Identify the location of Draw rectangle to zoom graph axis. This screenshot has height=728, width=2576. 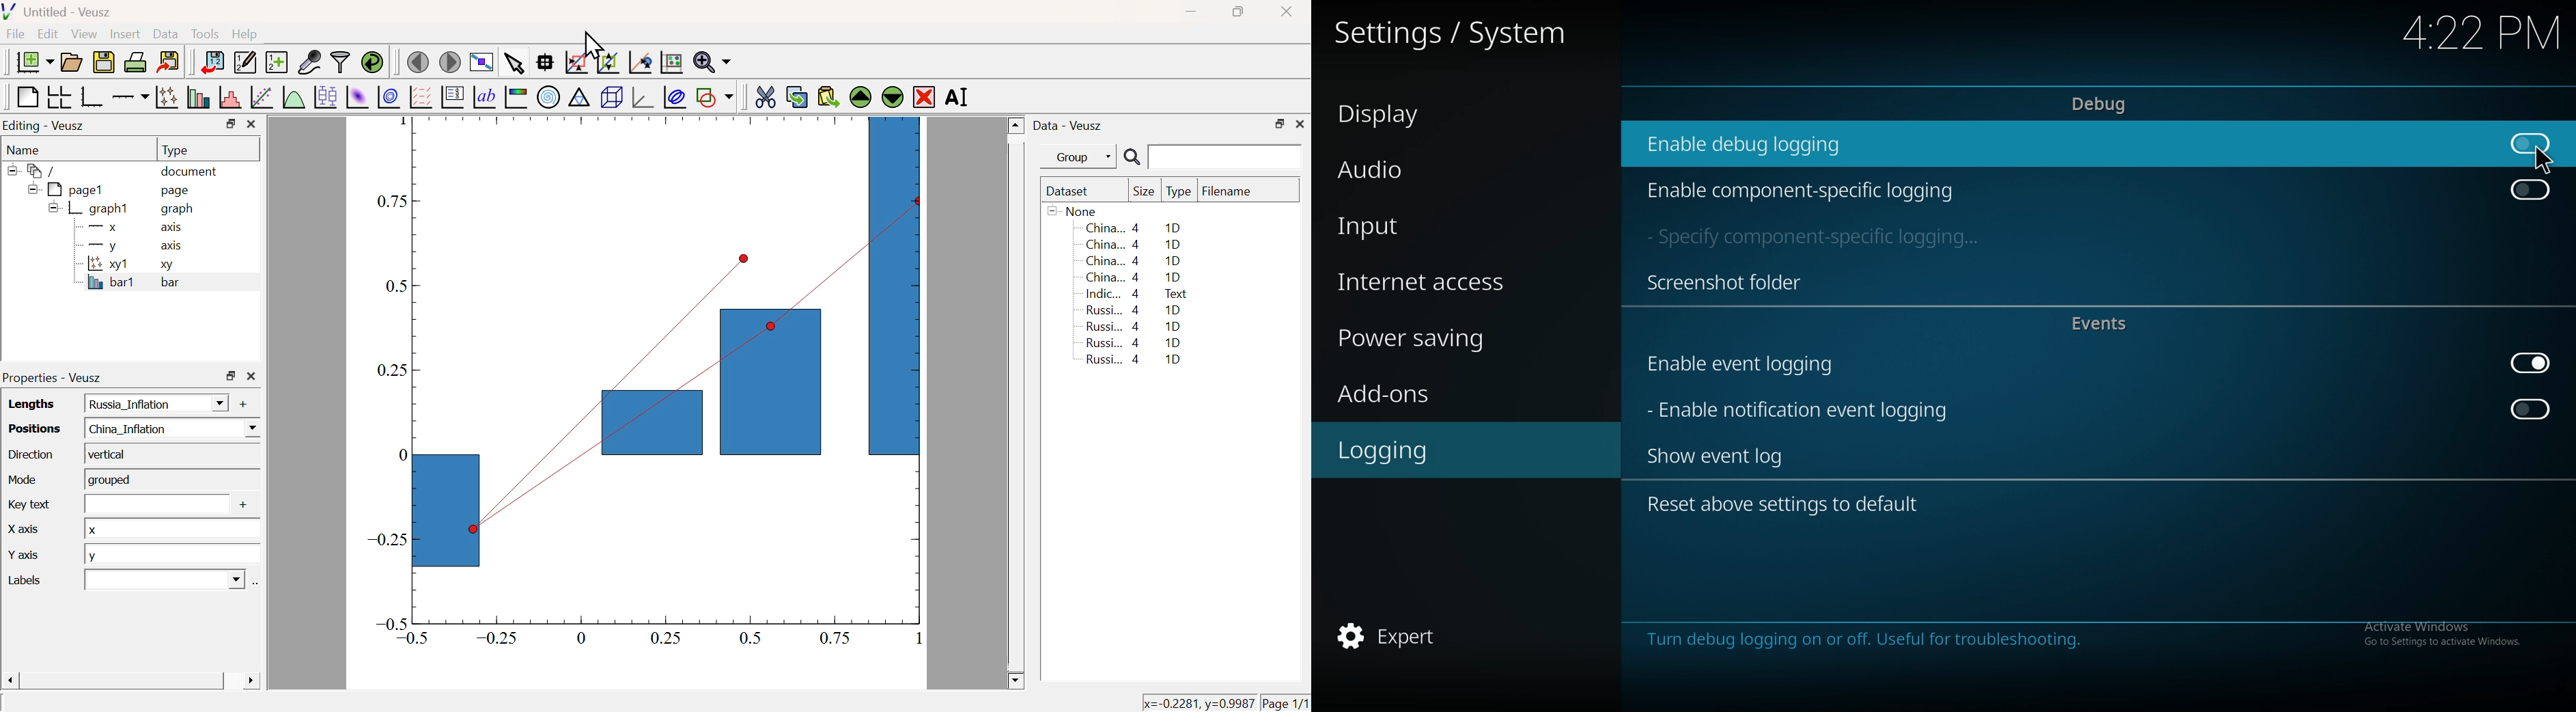
(575, 62).